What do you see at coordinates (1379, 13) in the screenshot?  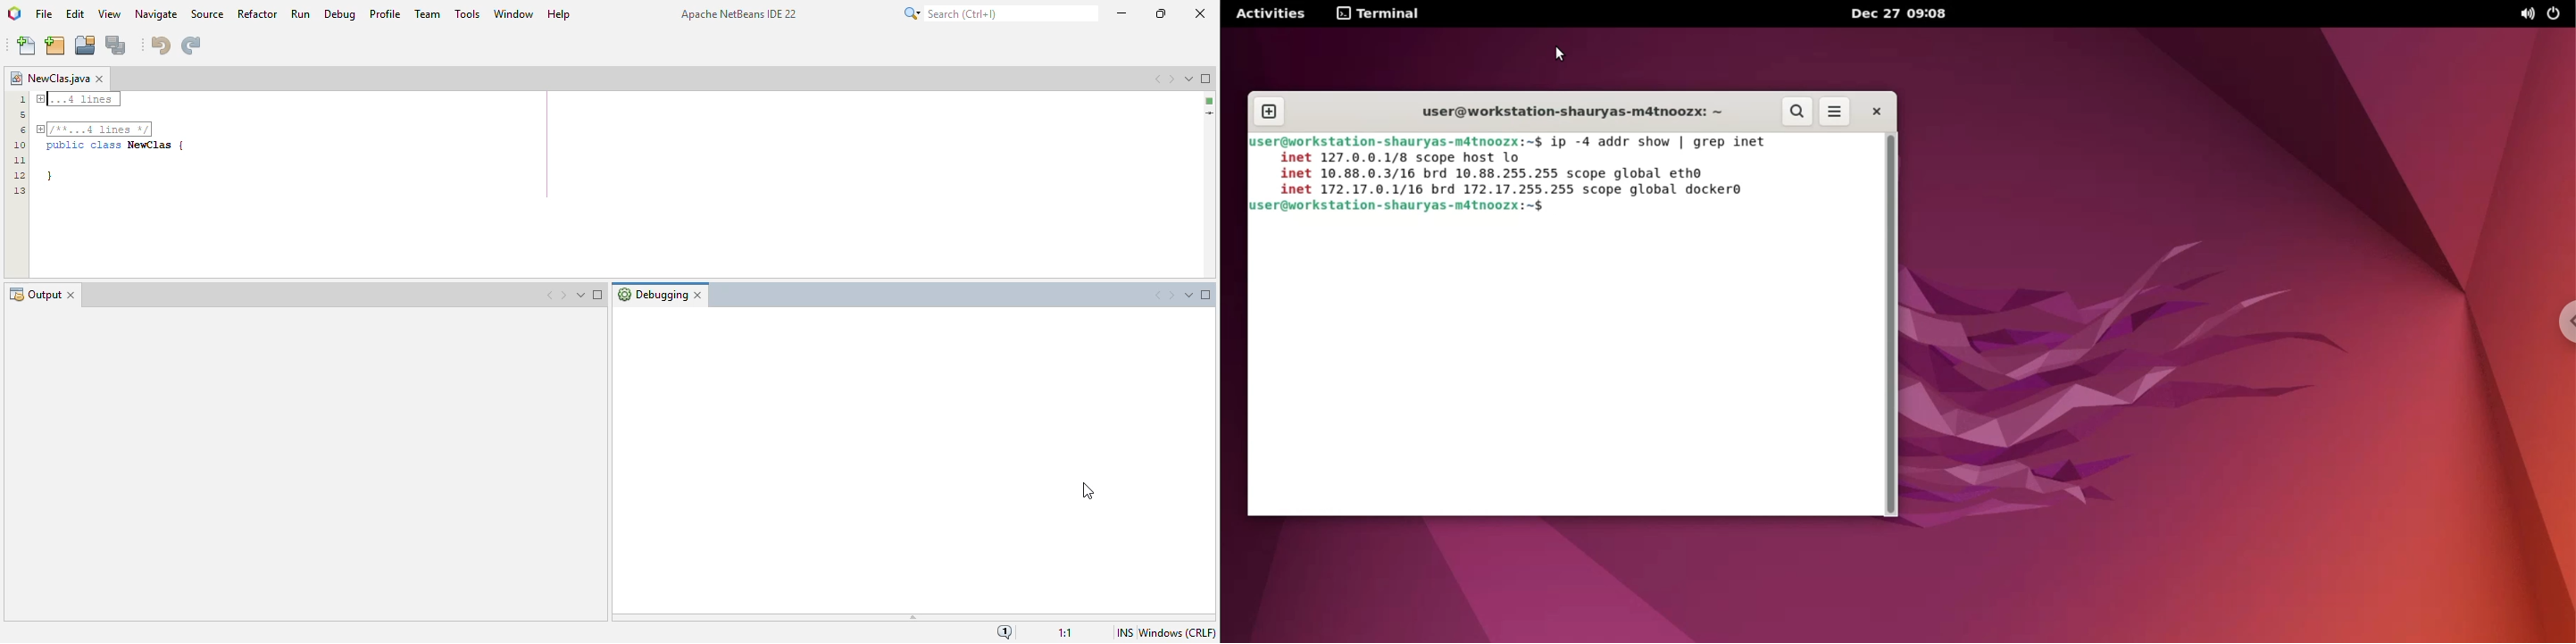 I see `terminal` at bounding box center [1379, 13].